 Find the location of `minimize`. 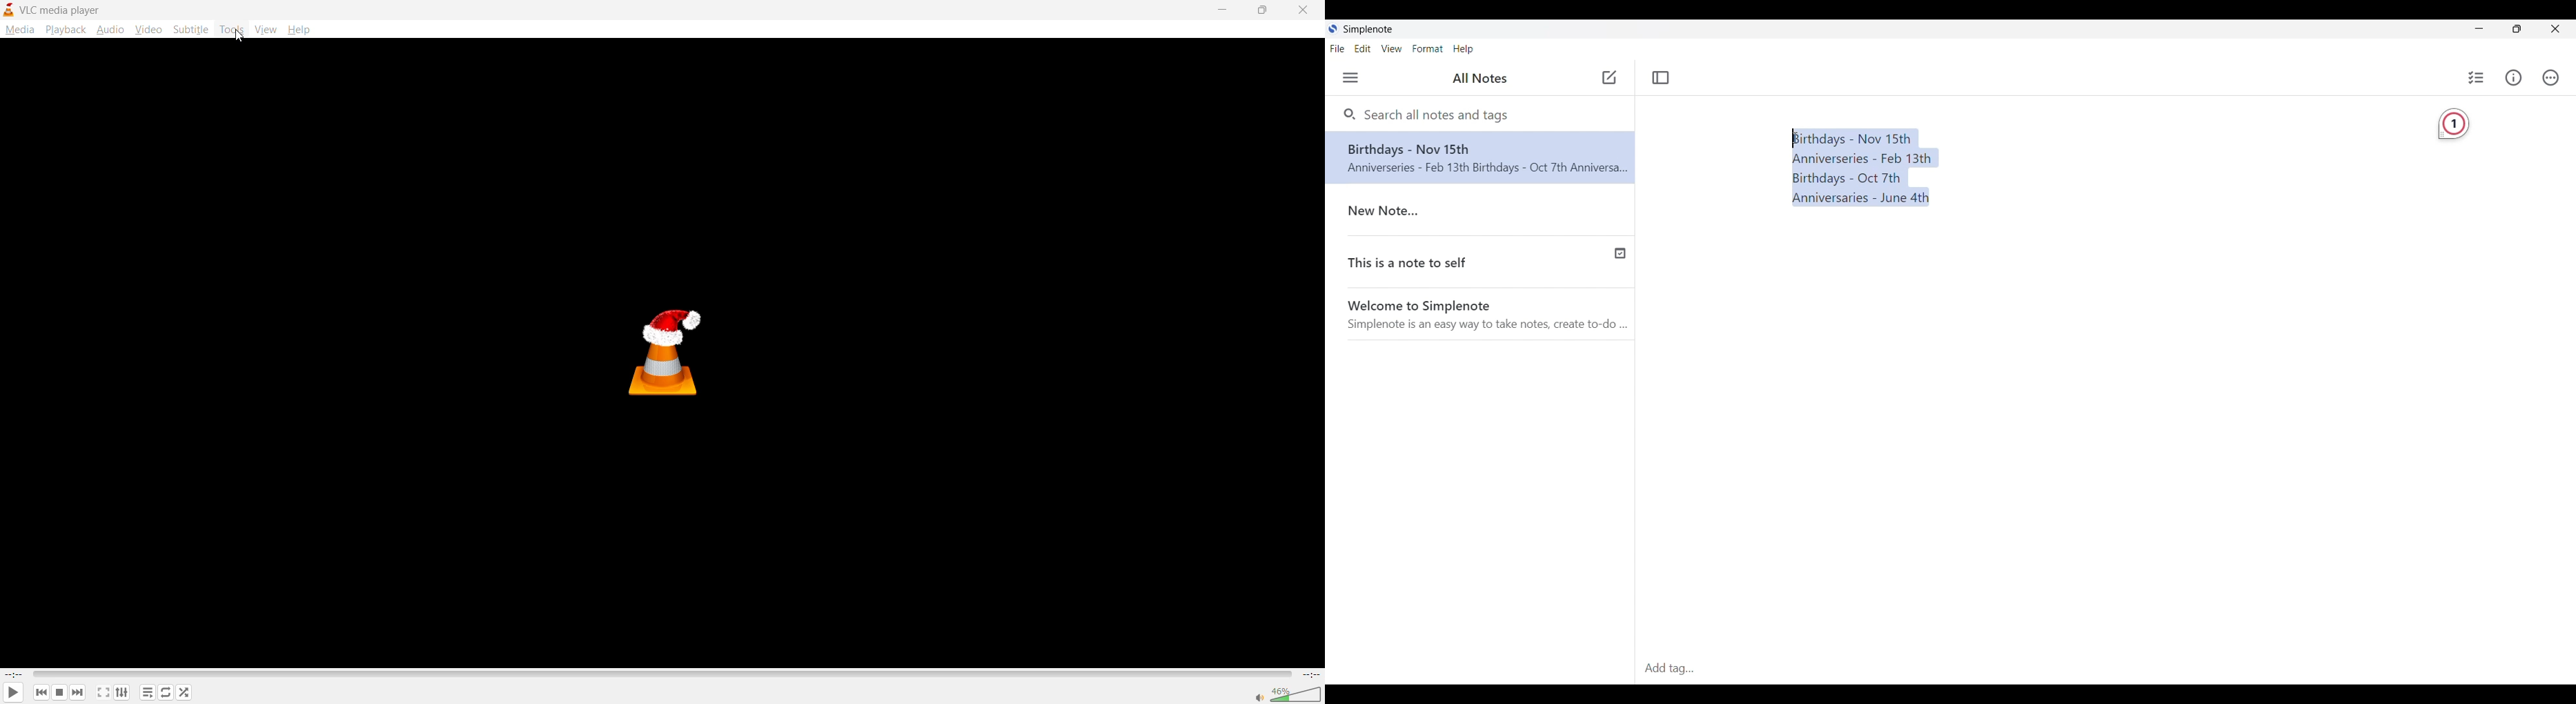

minimize is located at coordinates (1224, 9).